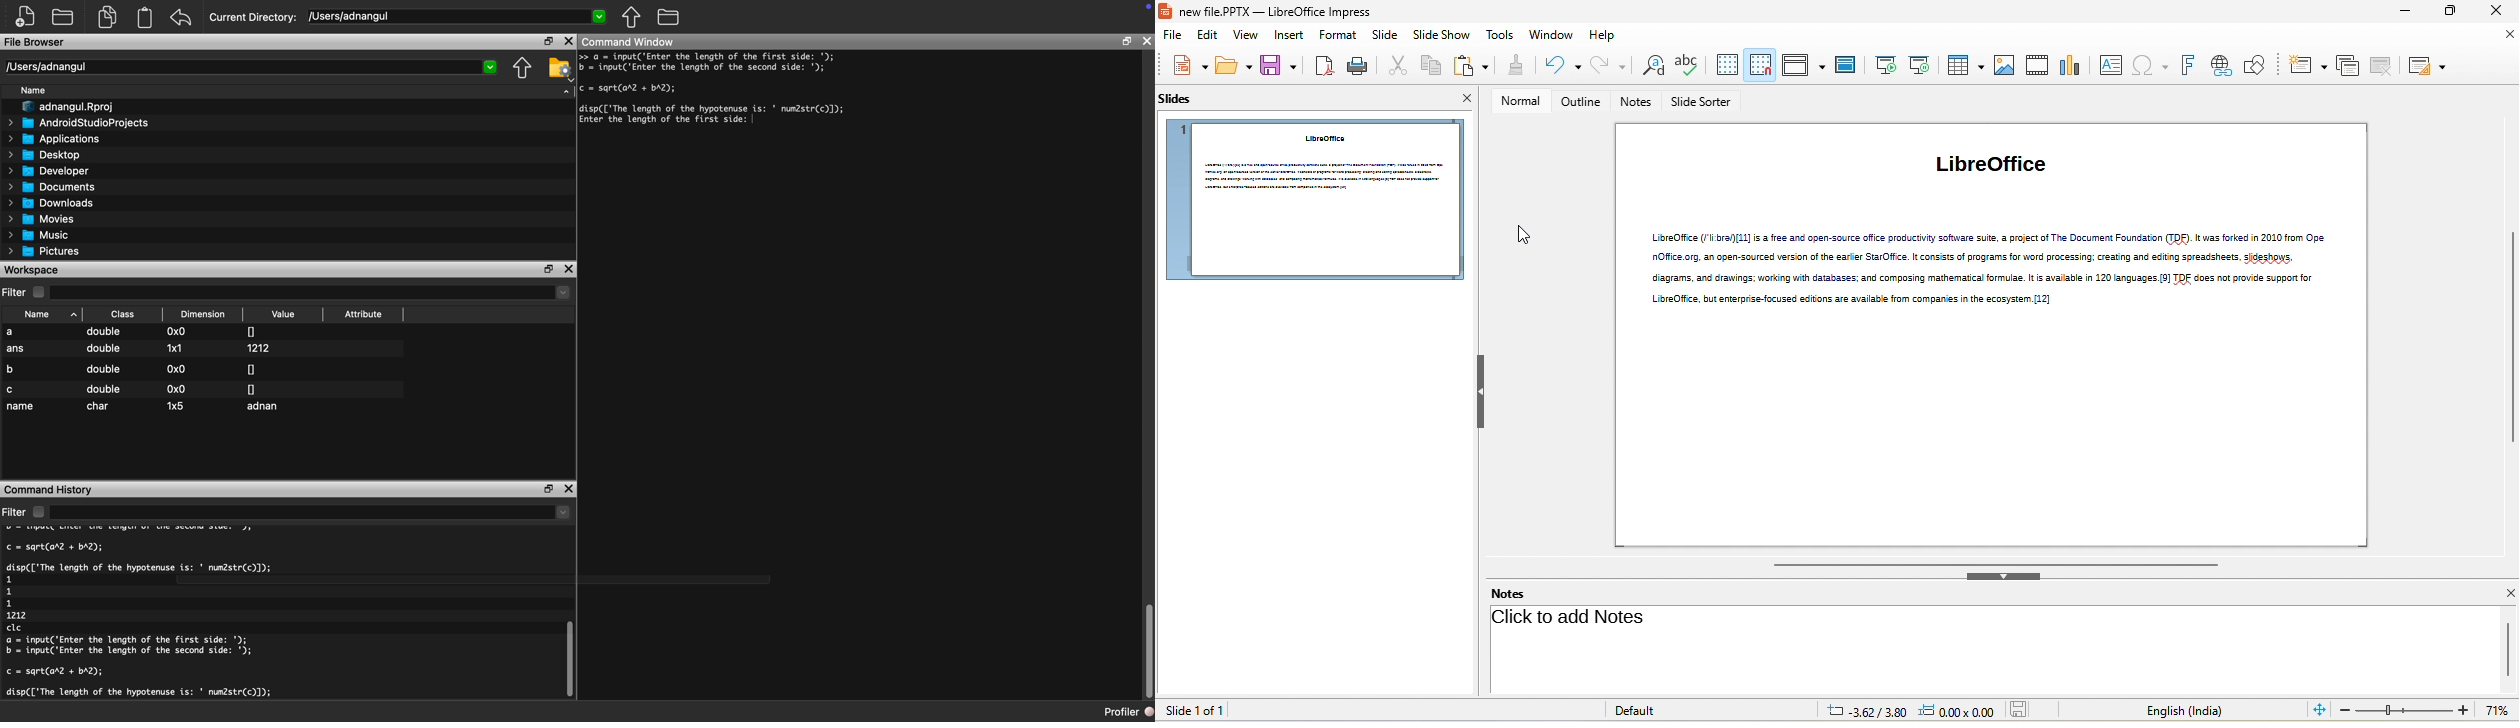 Image resolution: width=2520 pixels, height=728 pixels. Describe the element at coordinates (1463, 100) in the screenshot. I see `close` at that location.